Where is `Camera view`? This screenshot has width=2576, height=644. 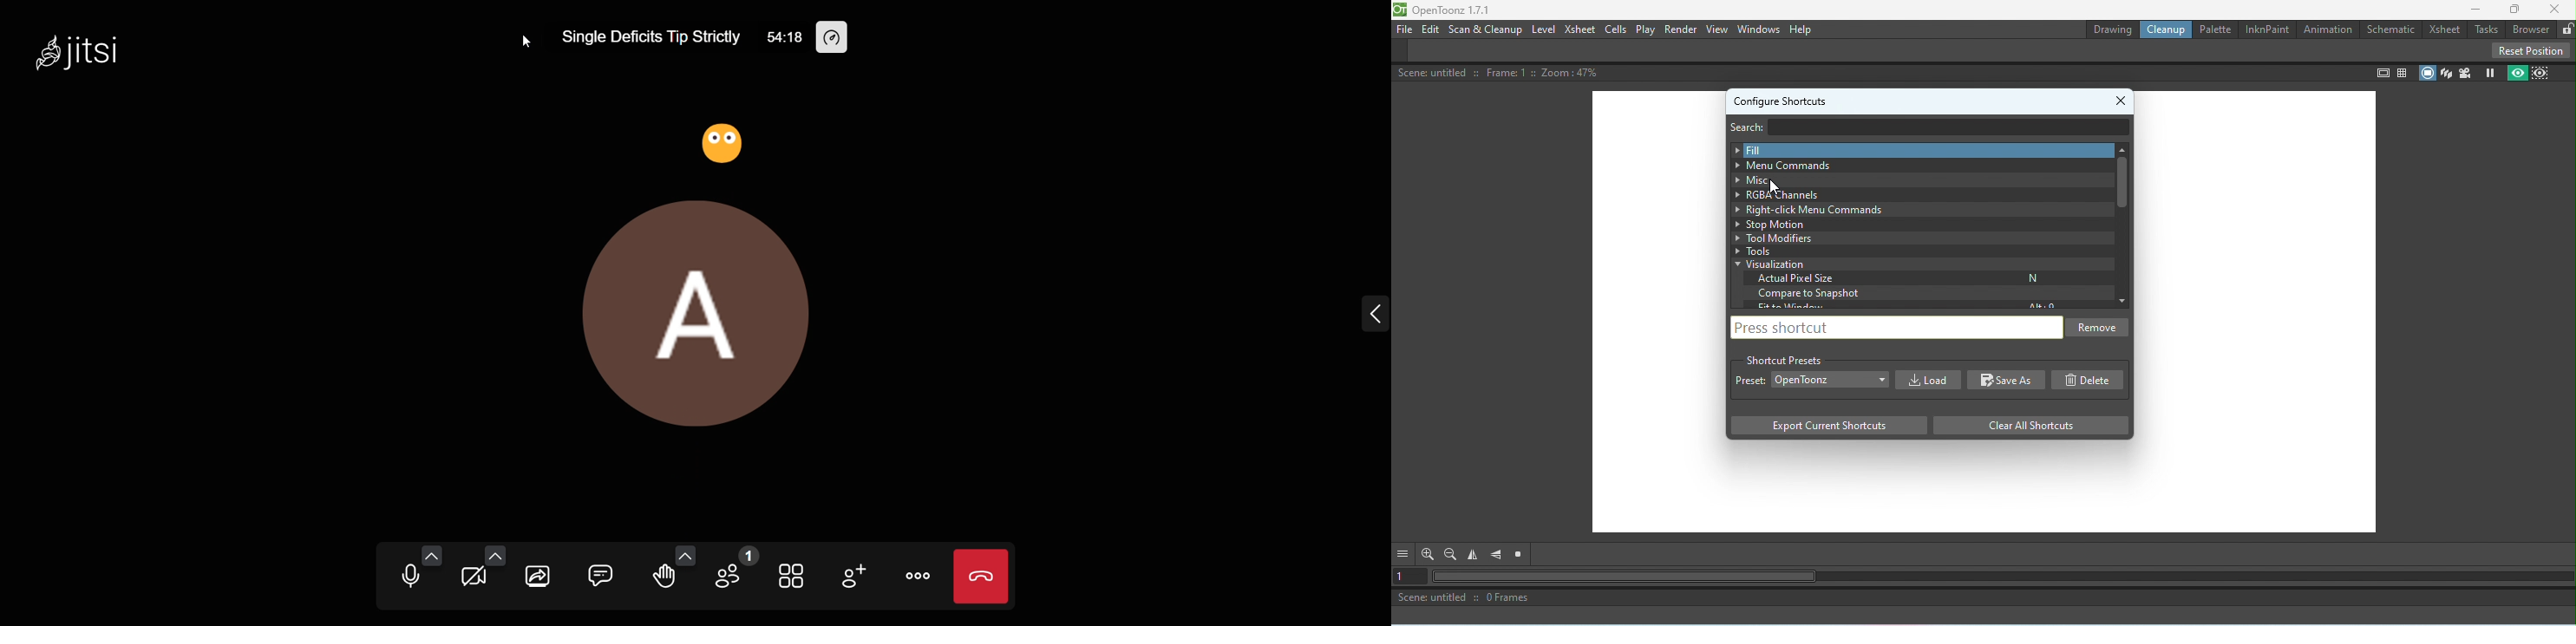 Camera view is located at coordinates (2465, 73).